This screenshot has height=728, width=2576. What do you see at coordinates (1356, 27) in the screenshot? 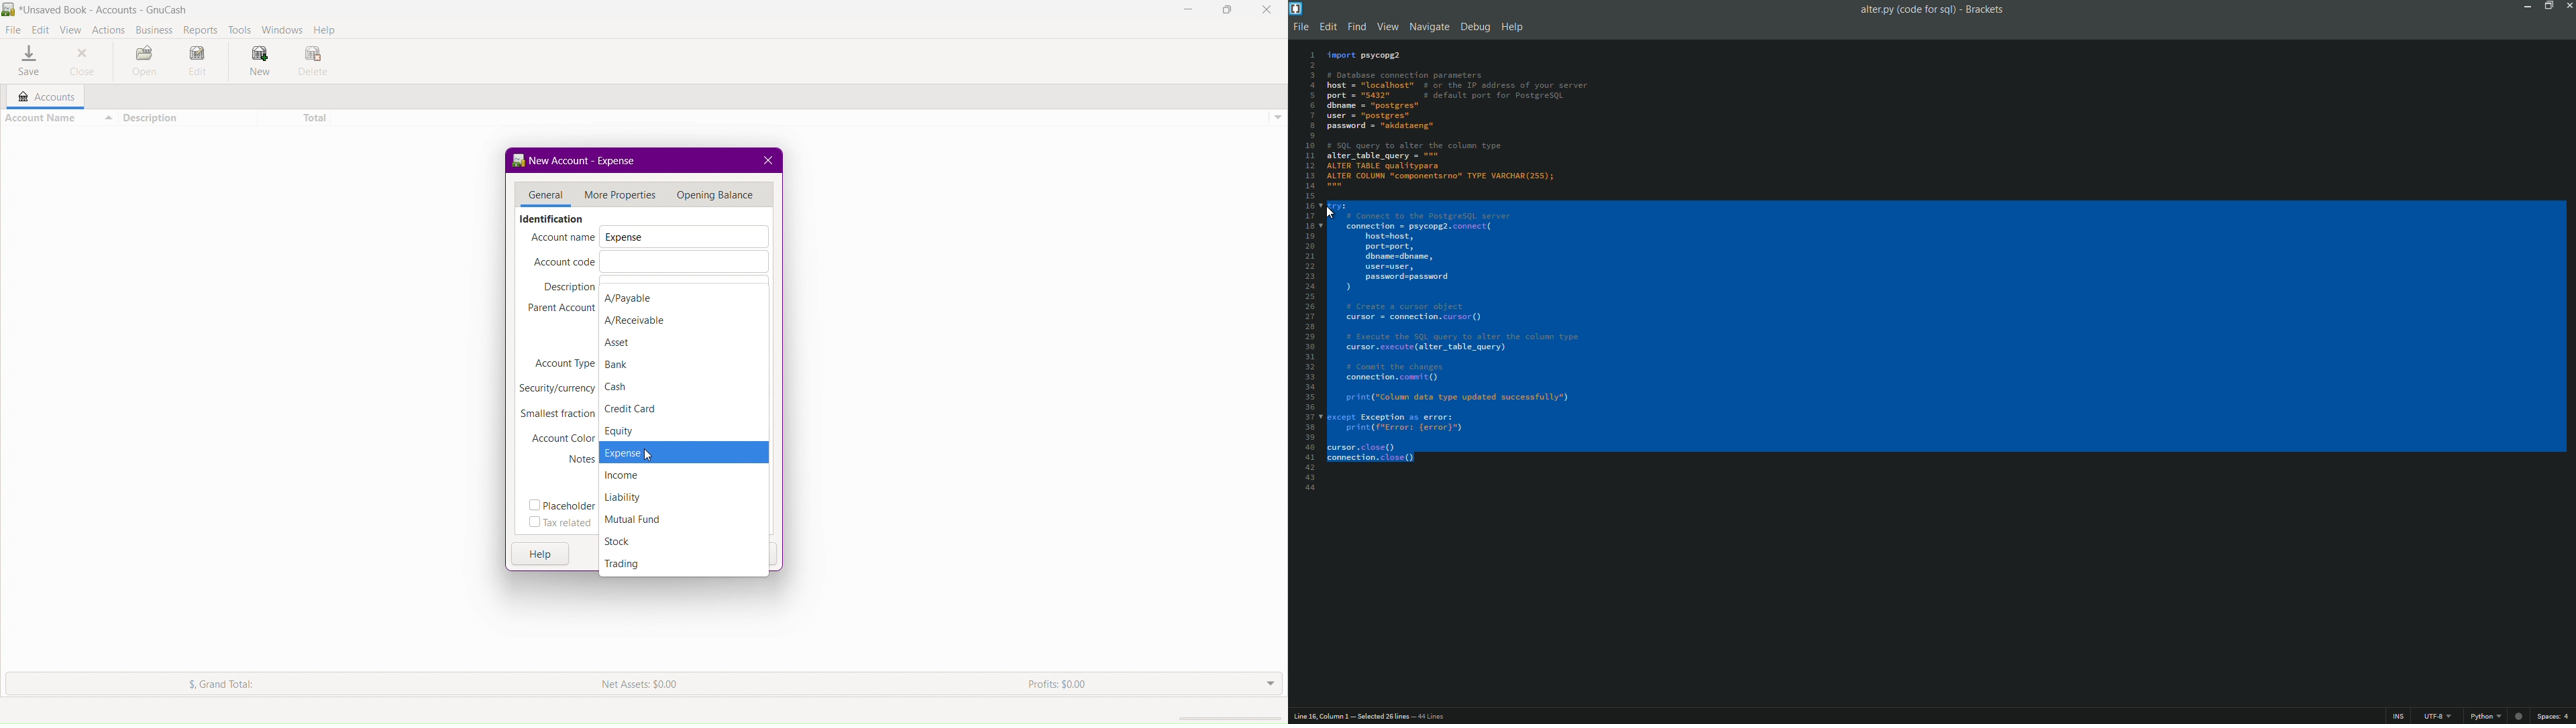
I see `find menu` at bounding box center [1356, 27].